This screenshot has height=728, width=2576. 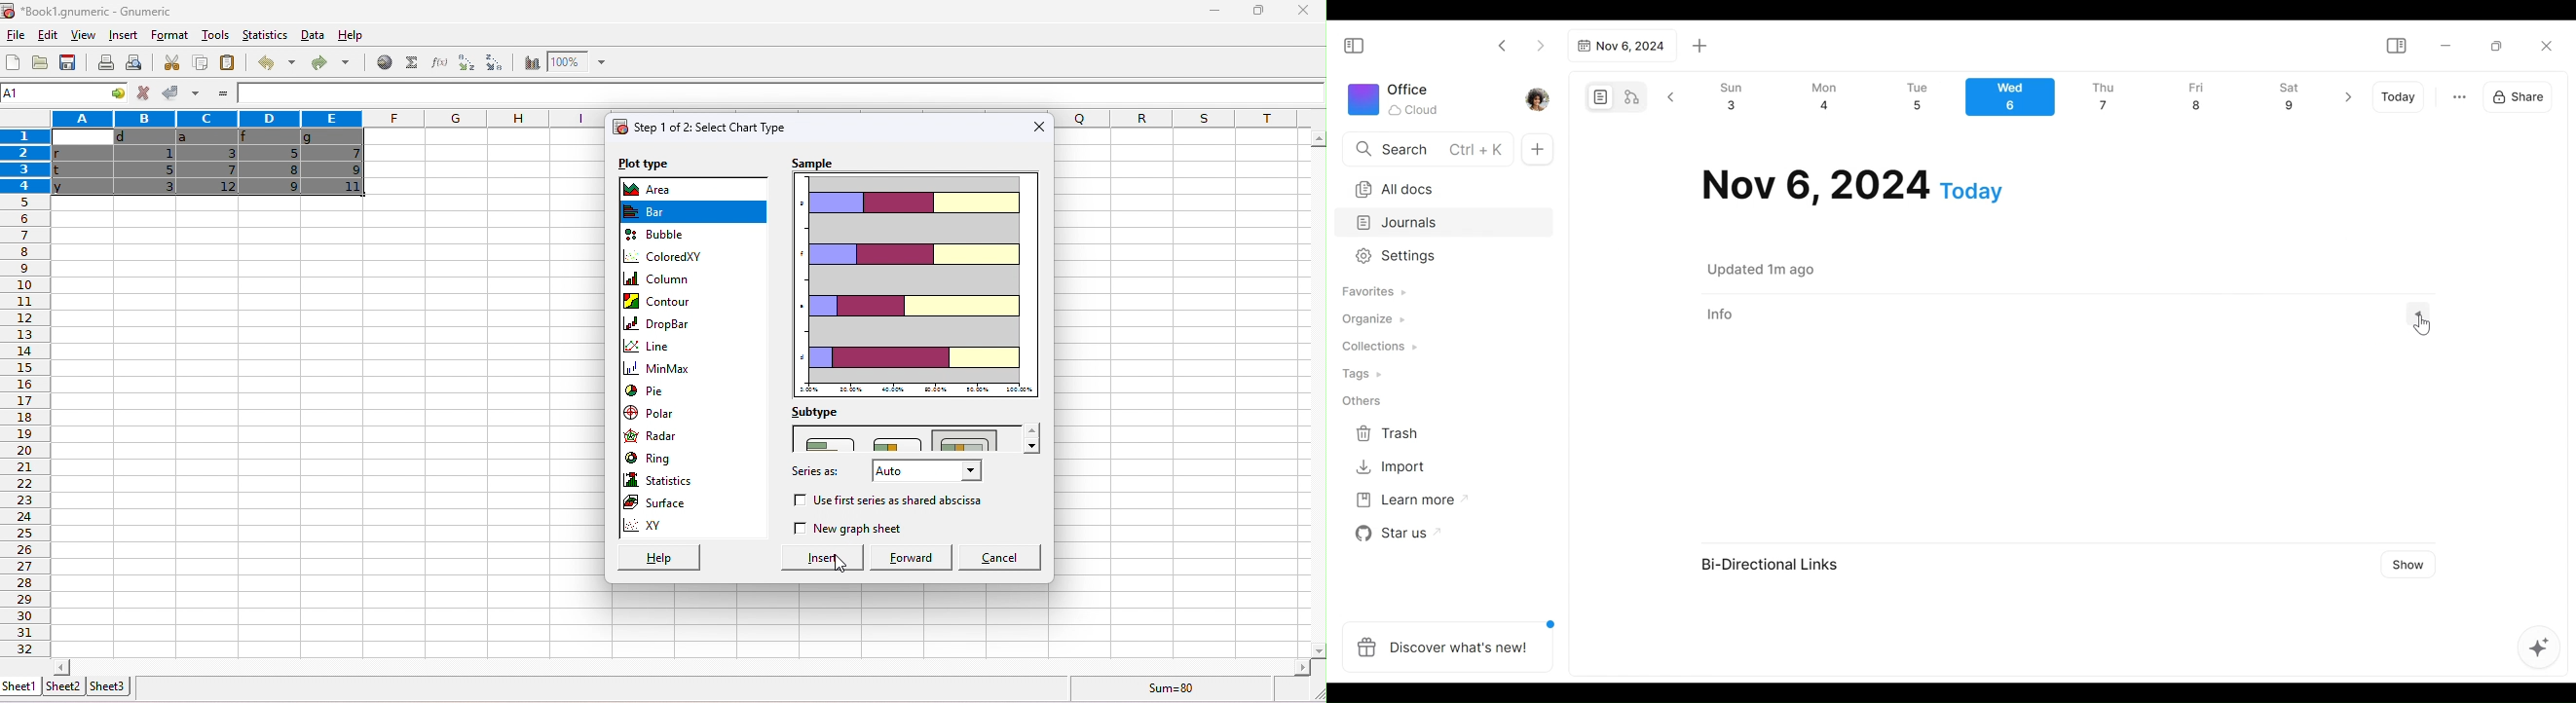 What do you see at coordinates (275, 61) in the screenshot?
I see `undo` at bounding box center [275, 61].